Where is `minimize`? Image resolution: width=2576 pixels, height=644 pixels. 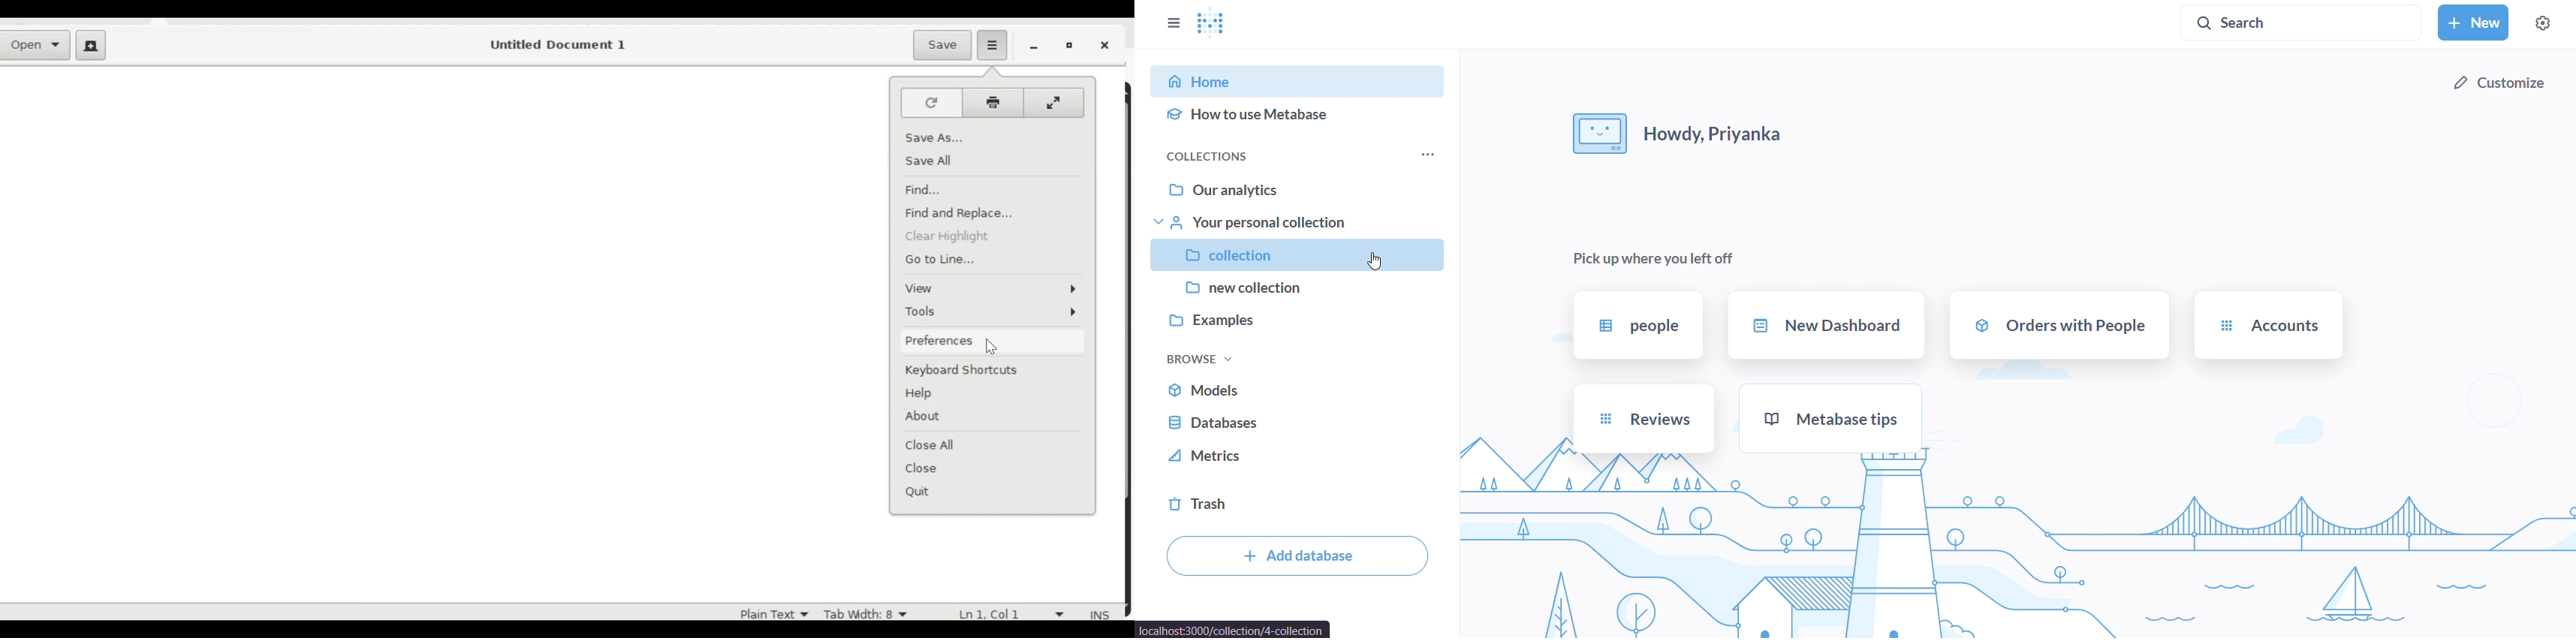
minimize is located at coordinates (1036, 47).